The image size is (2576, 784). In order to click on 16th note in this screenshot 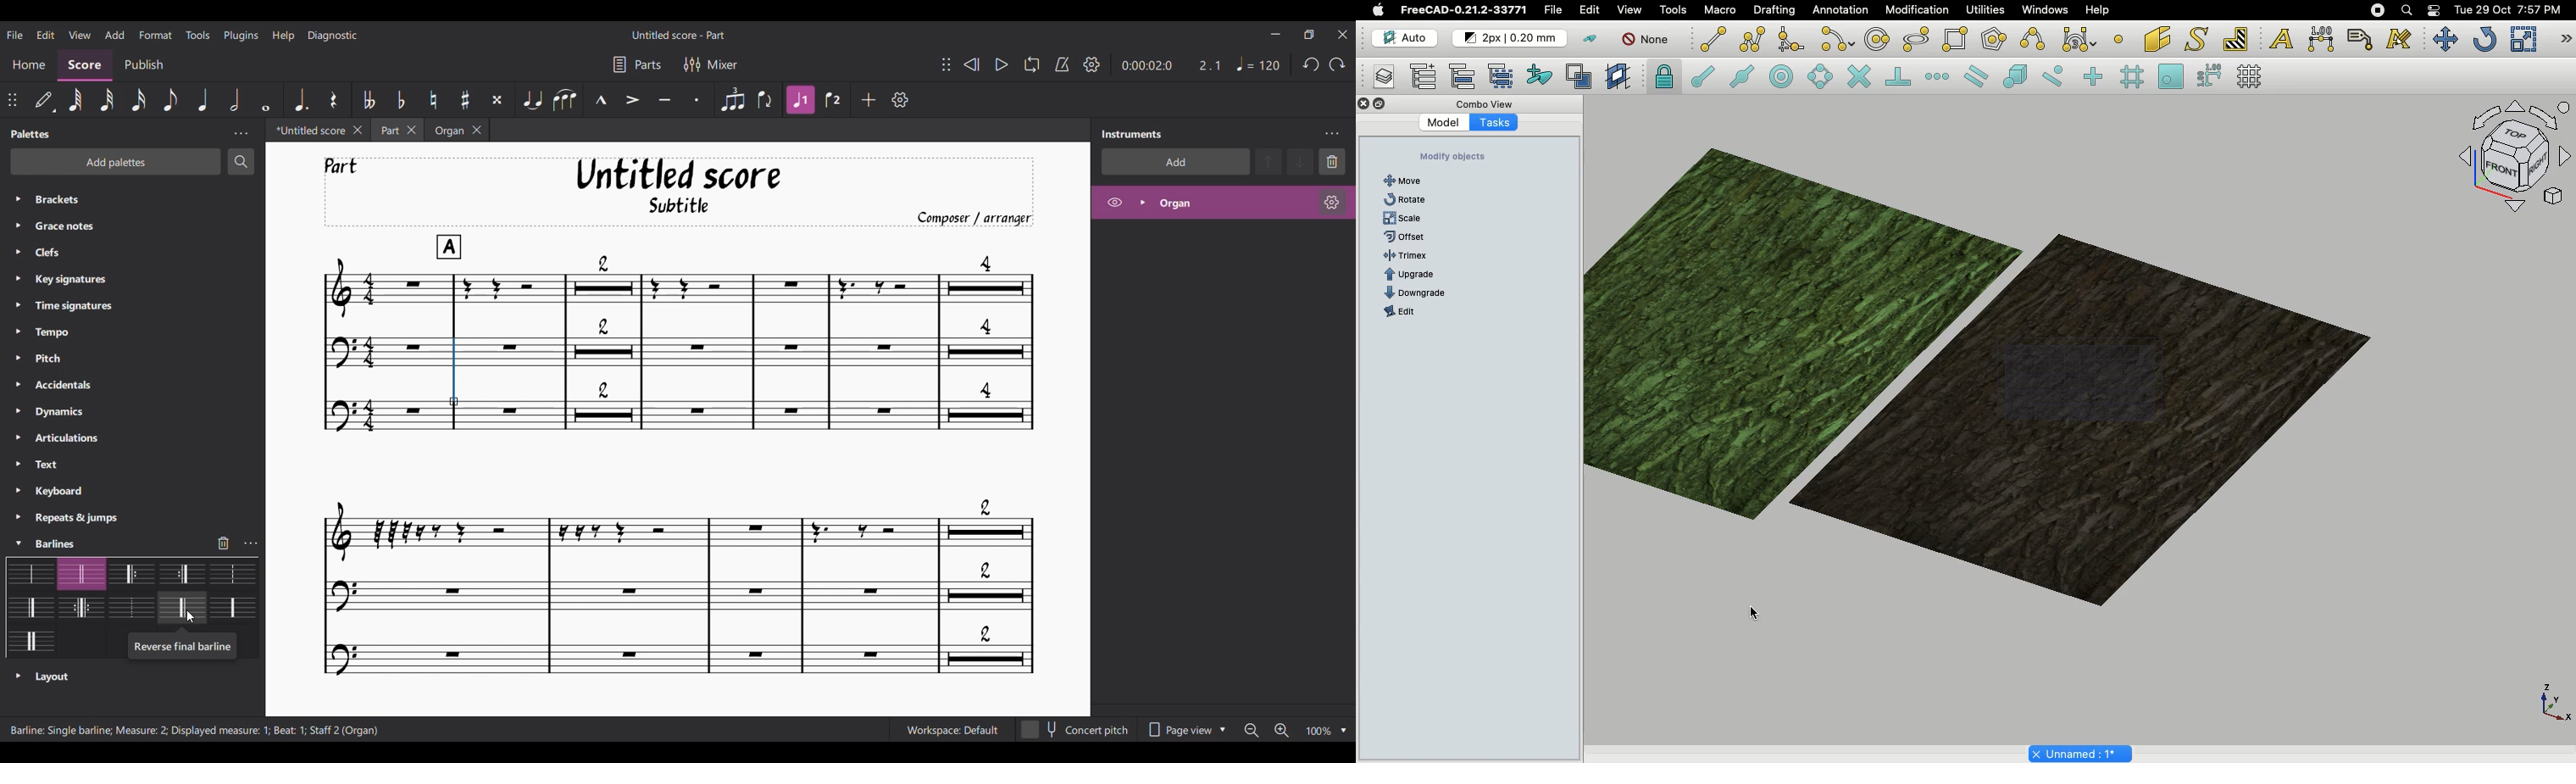, I will do `click(138, 100)`.